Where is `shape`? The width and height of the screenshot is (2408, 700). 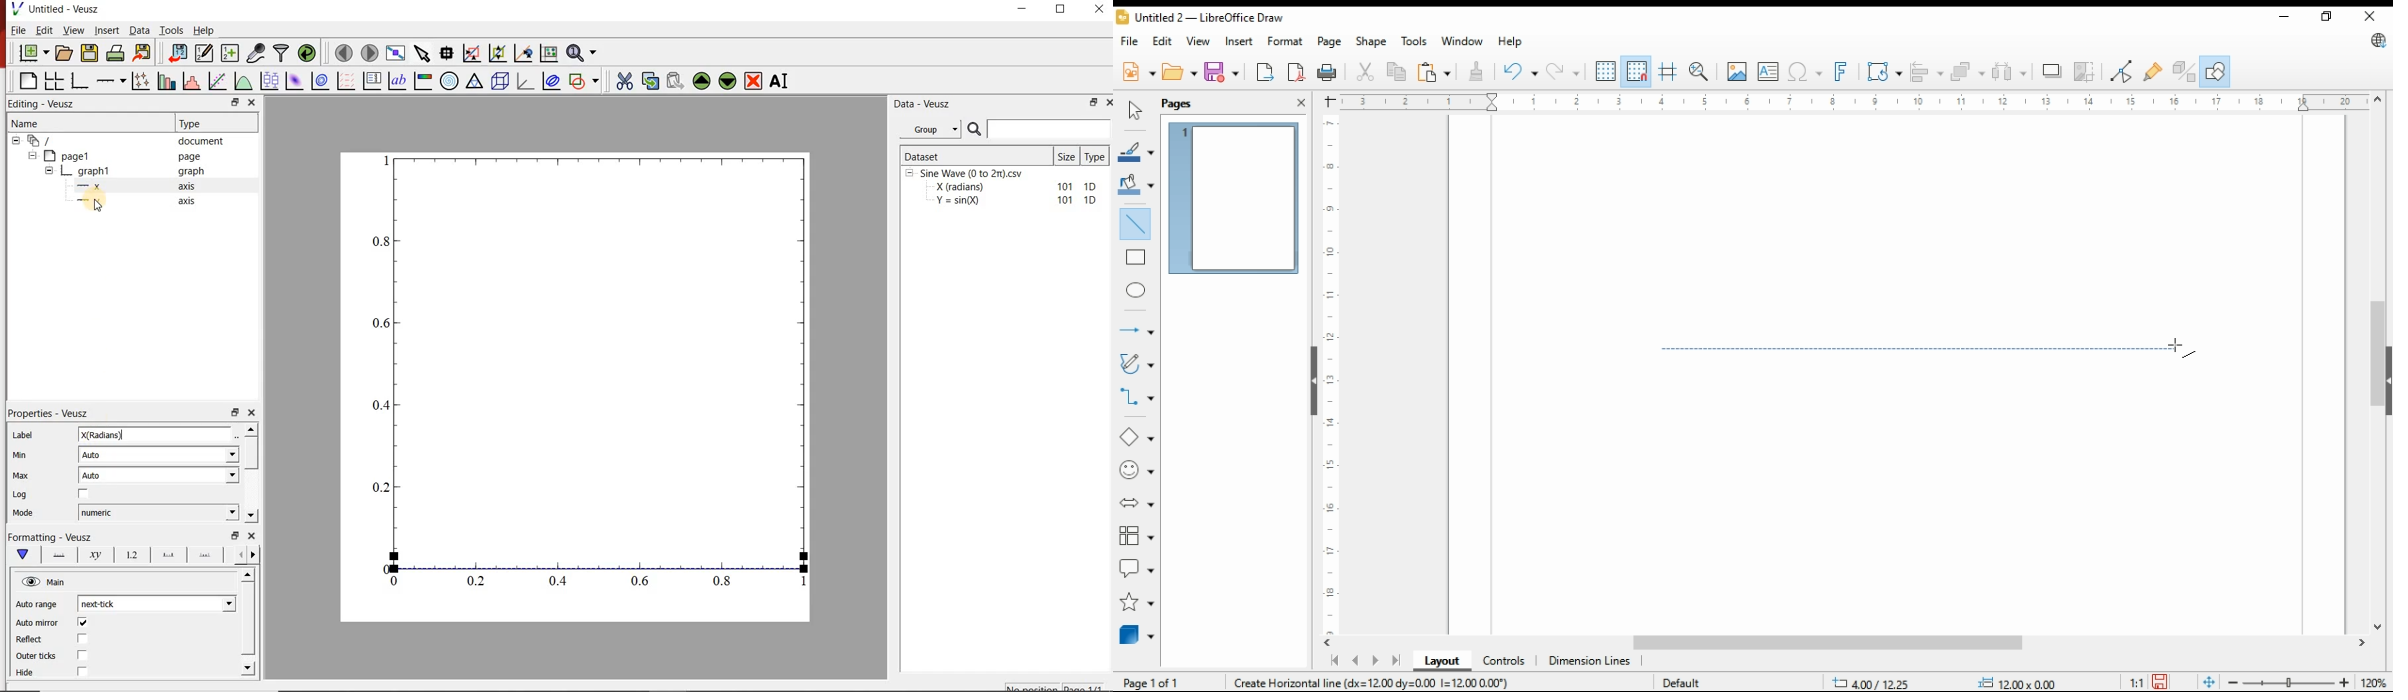 shape is located at coordinates (1372, 41).